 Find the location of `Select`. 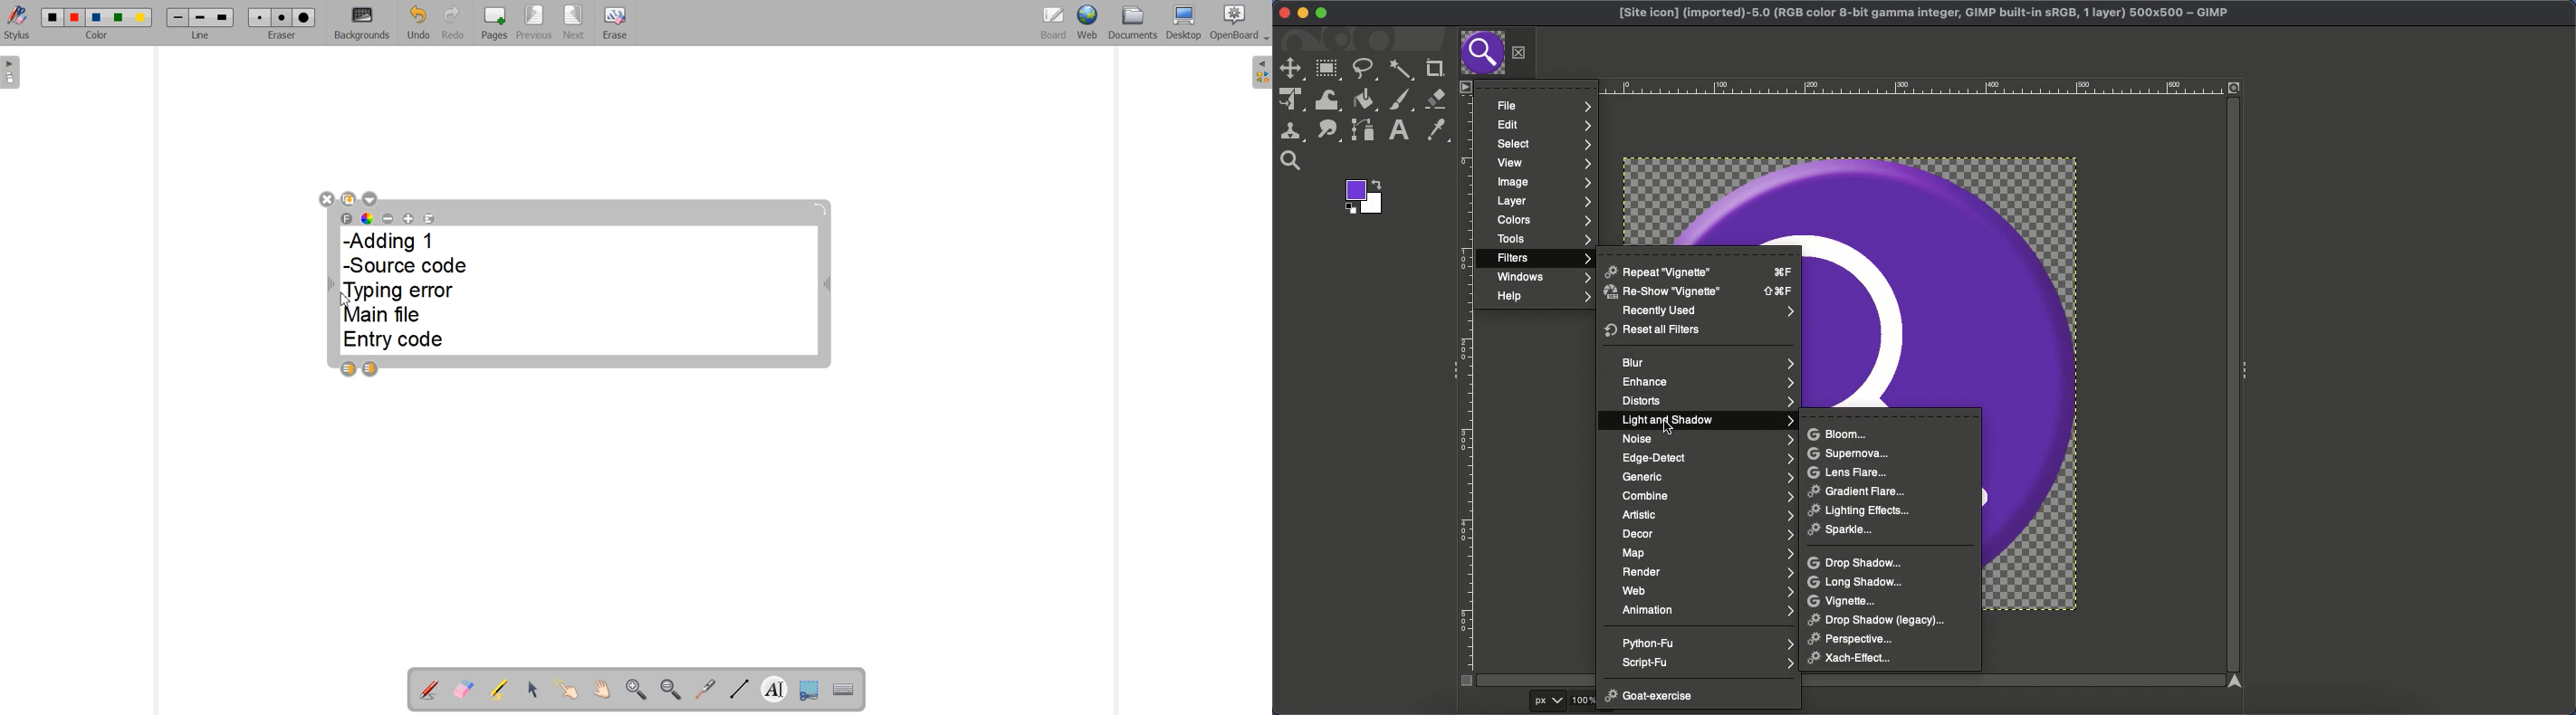

Select is located at coordinates (1541, 144).